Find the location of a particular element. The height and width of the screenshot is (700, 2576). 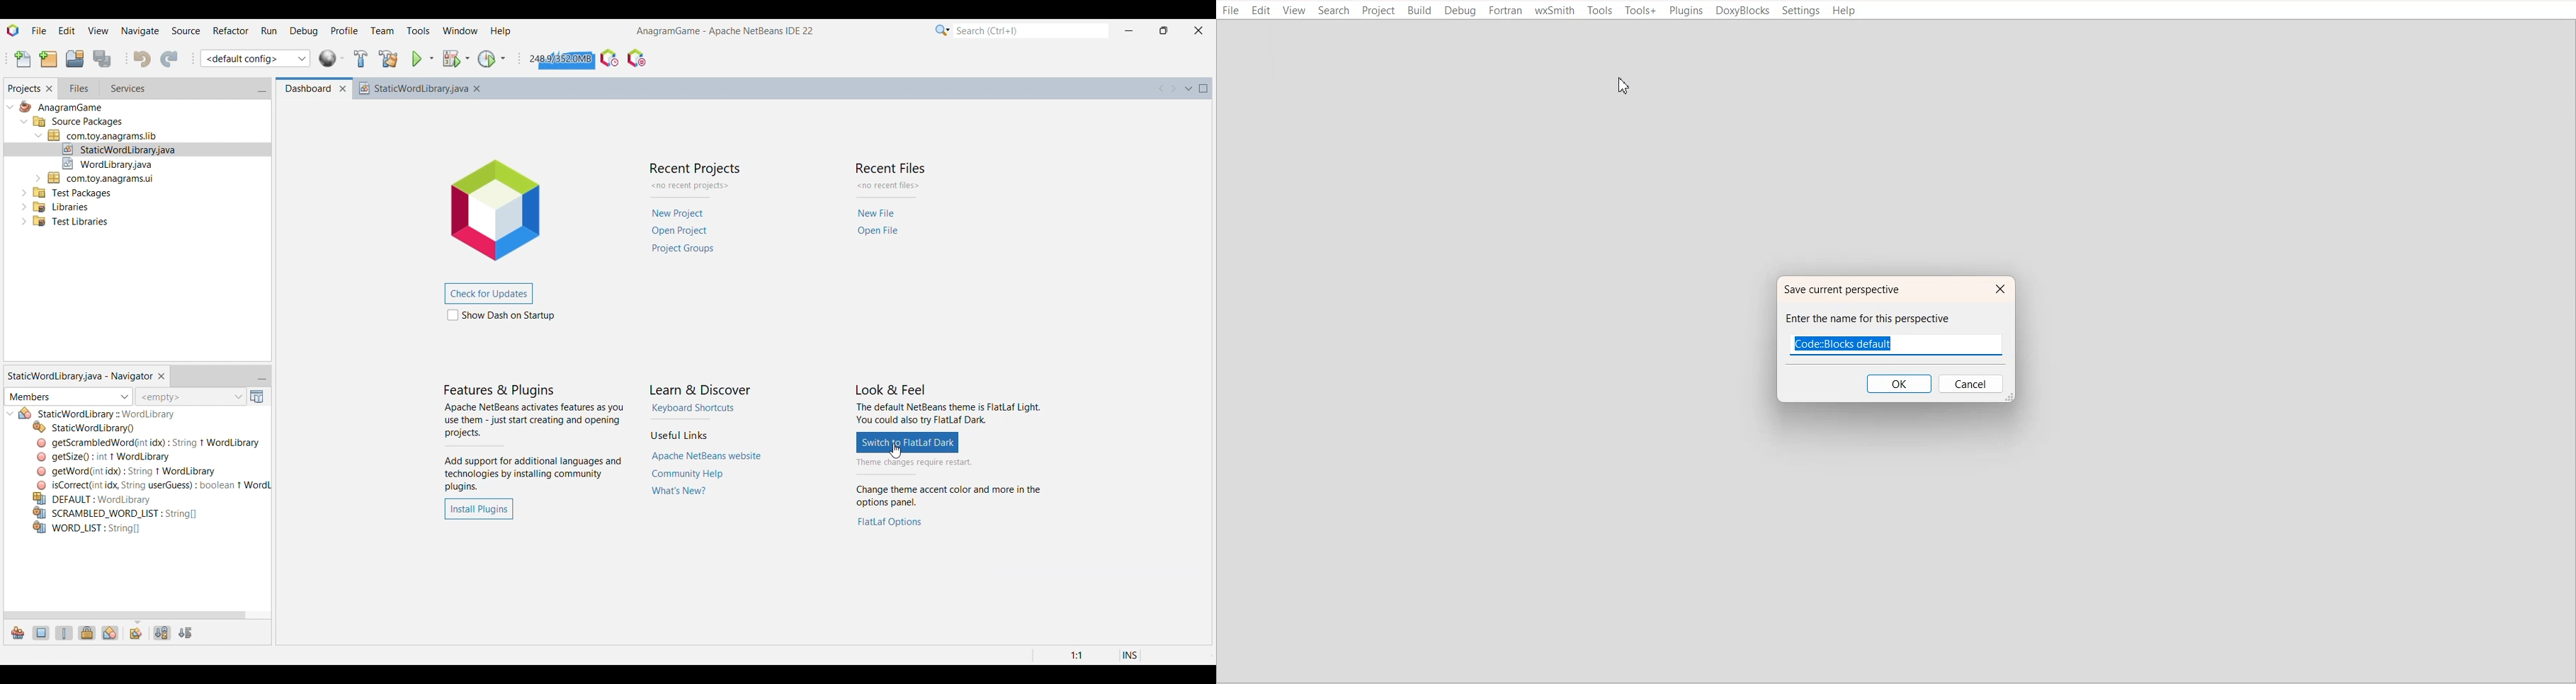

Plugins is located at coordinates (1685, 11).